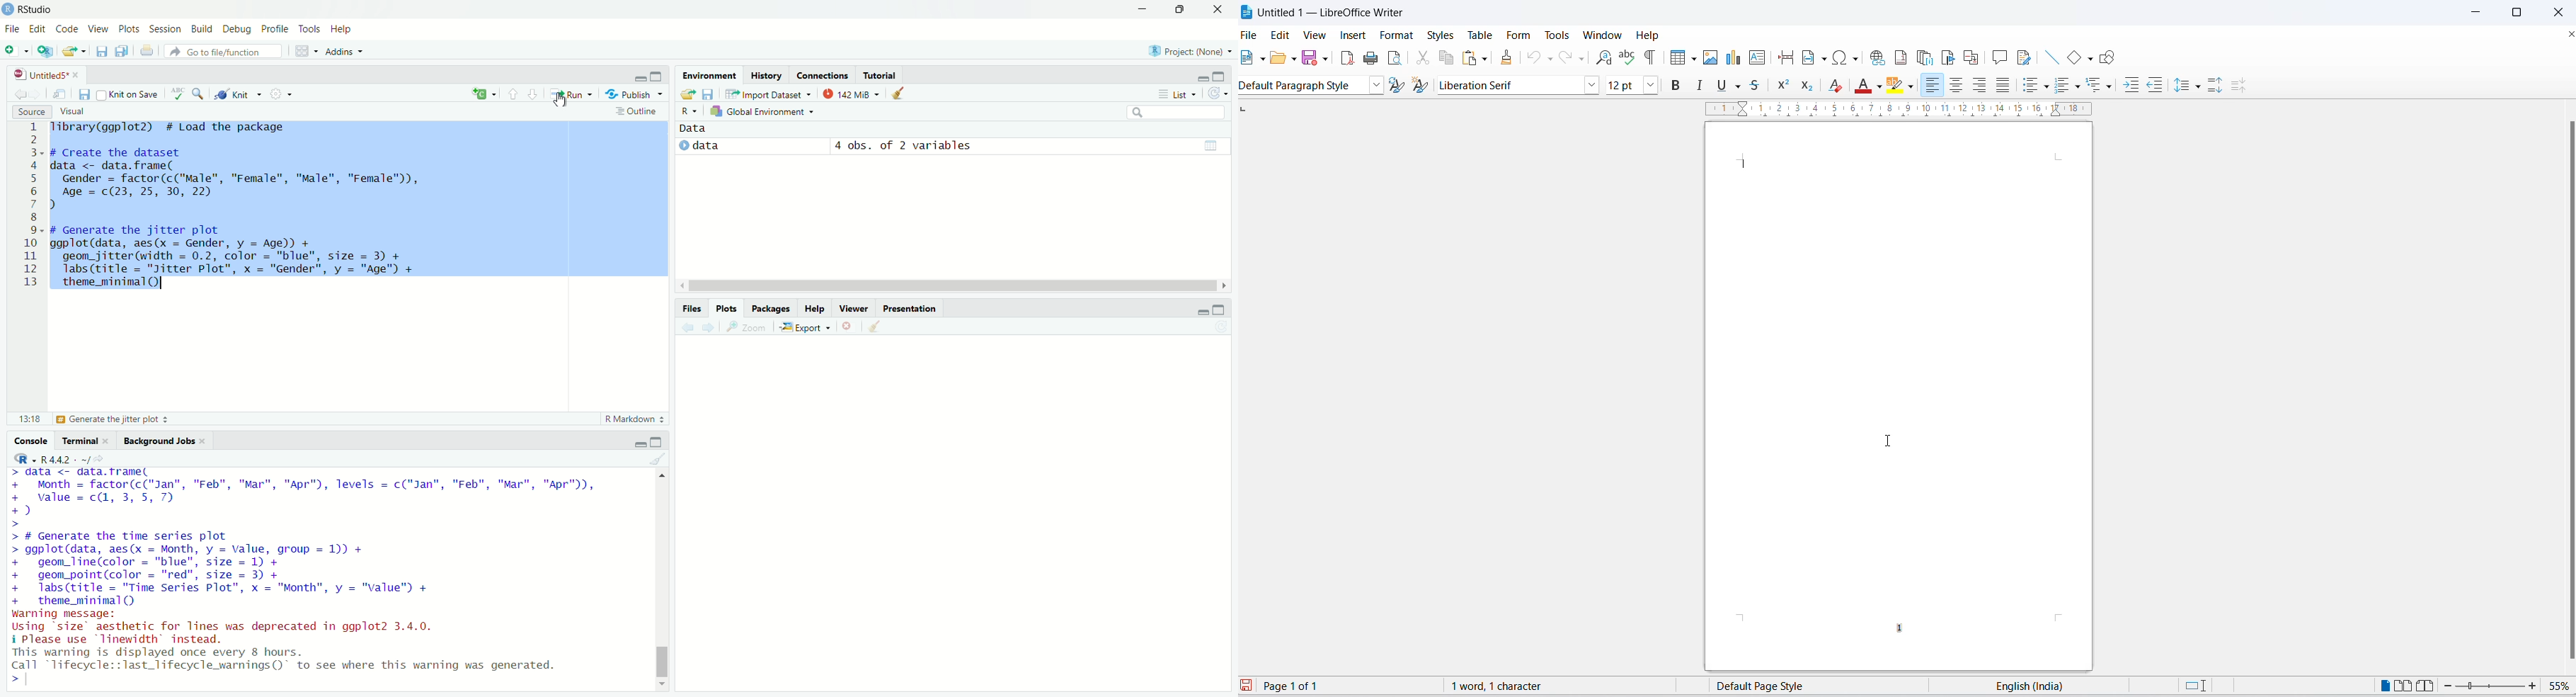  What do you see at coordinates (884, 75) in the screenshot?
I see `tutorial` at bounding box center [884, 75].